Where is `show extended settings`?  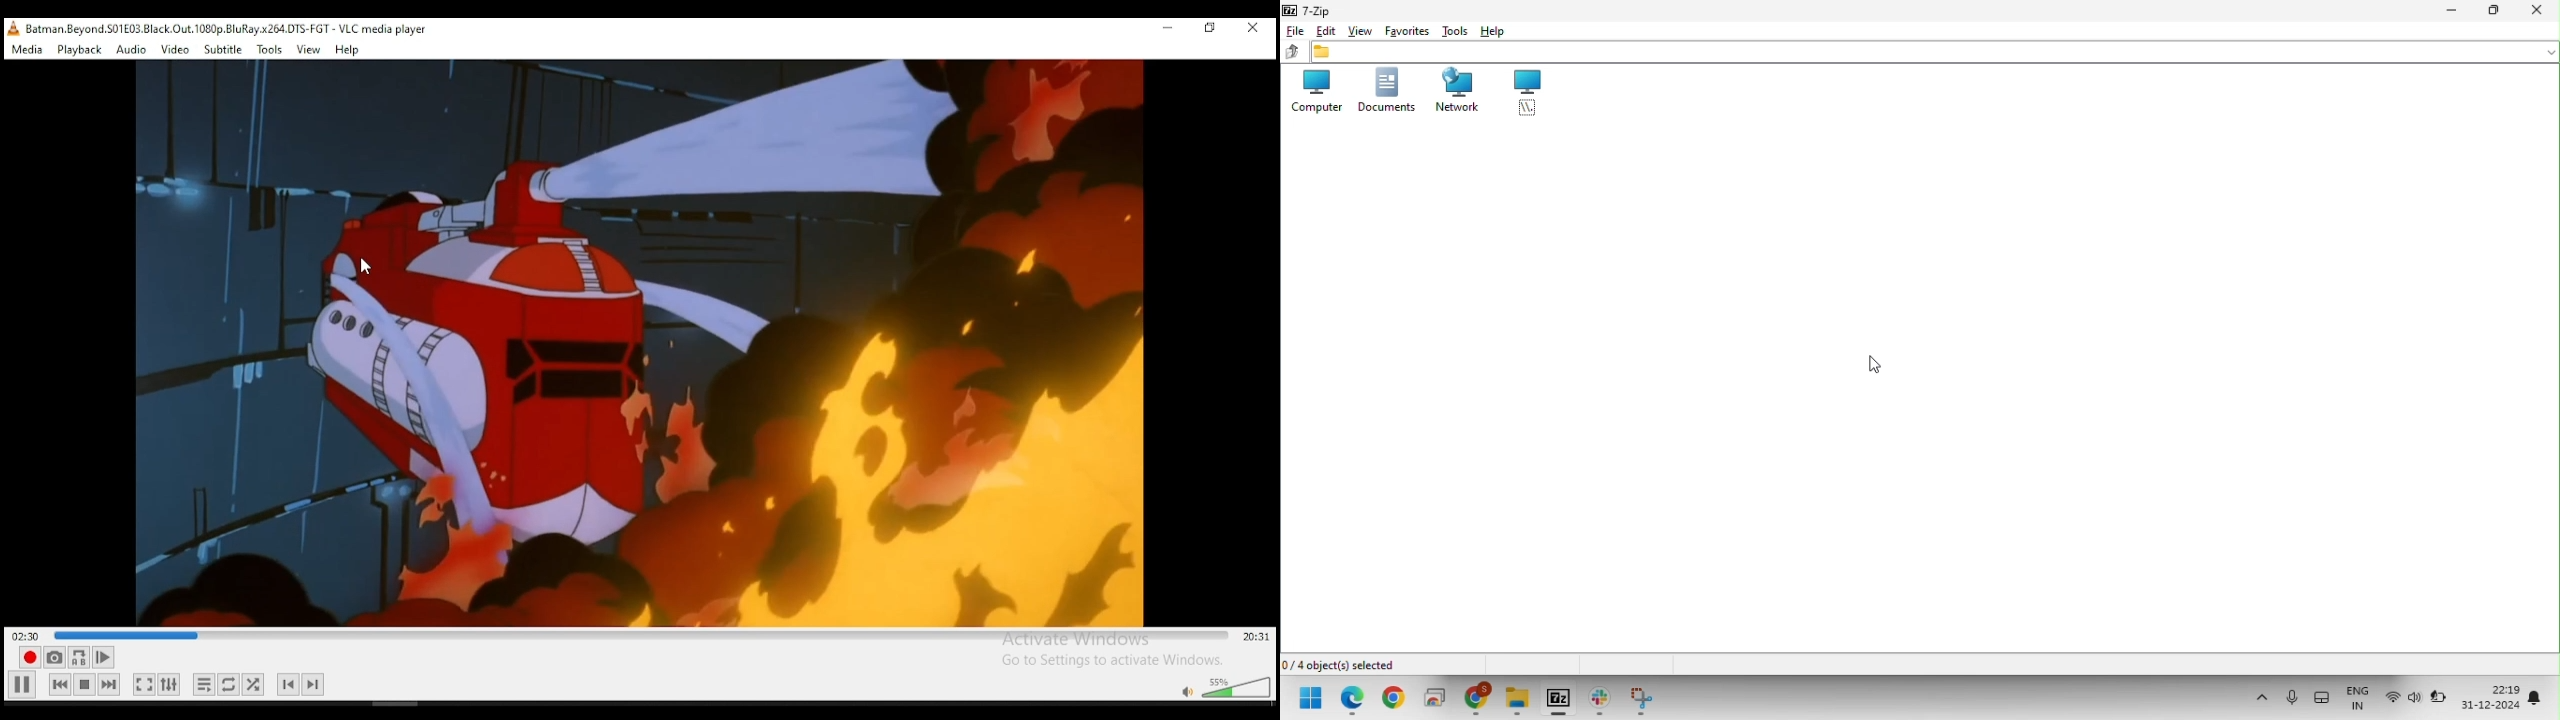
show extended settings is located at coordinates (253, 683).